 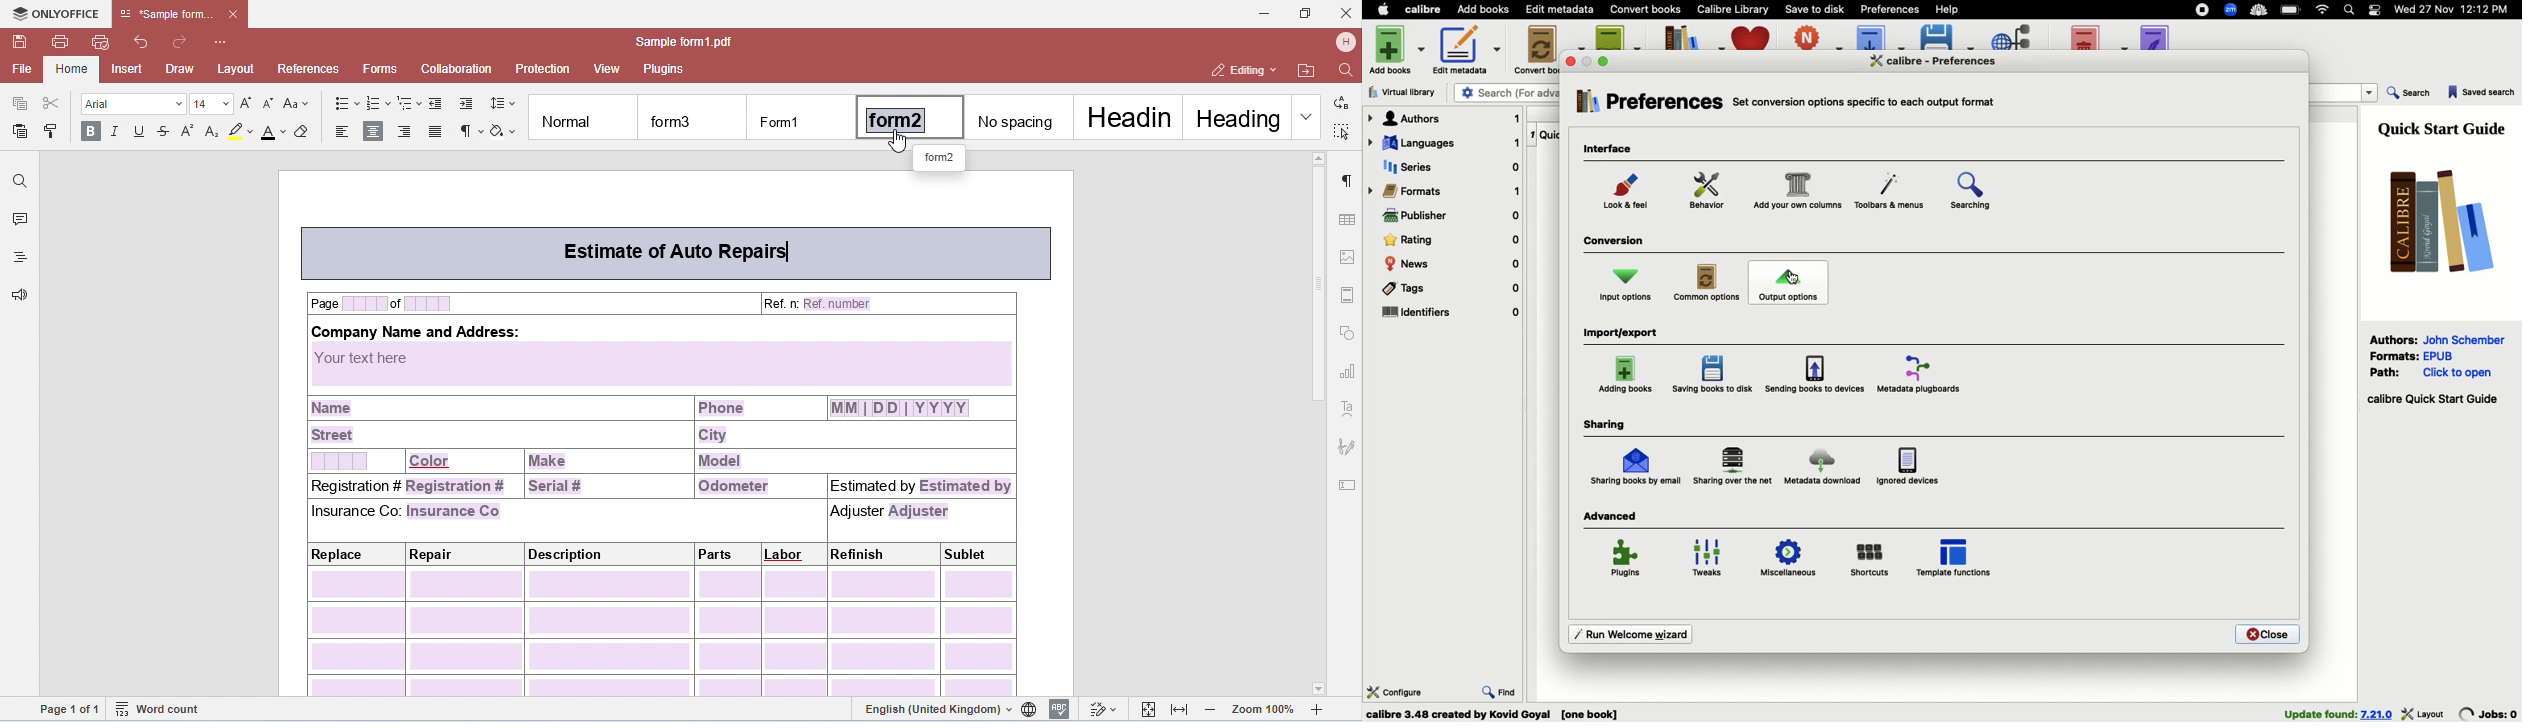 I want to click on version, so click(x=2377, y=714).